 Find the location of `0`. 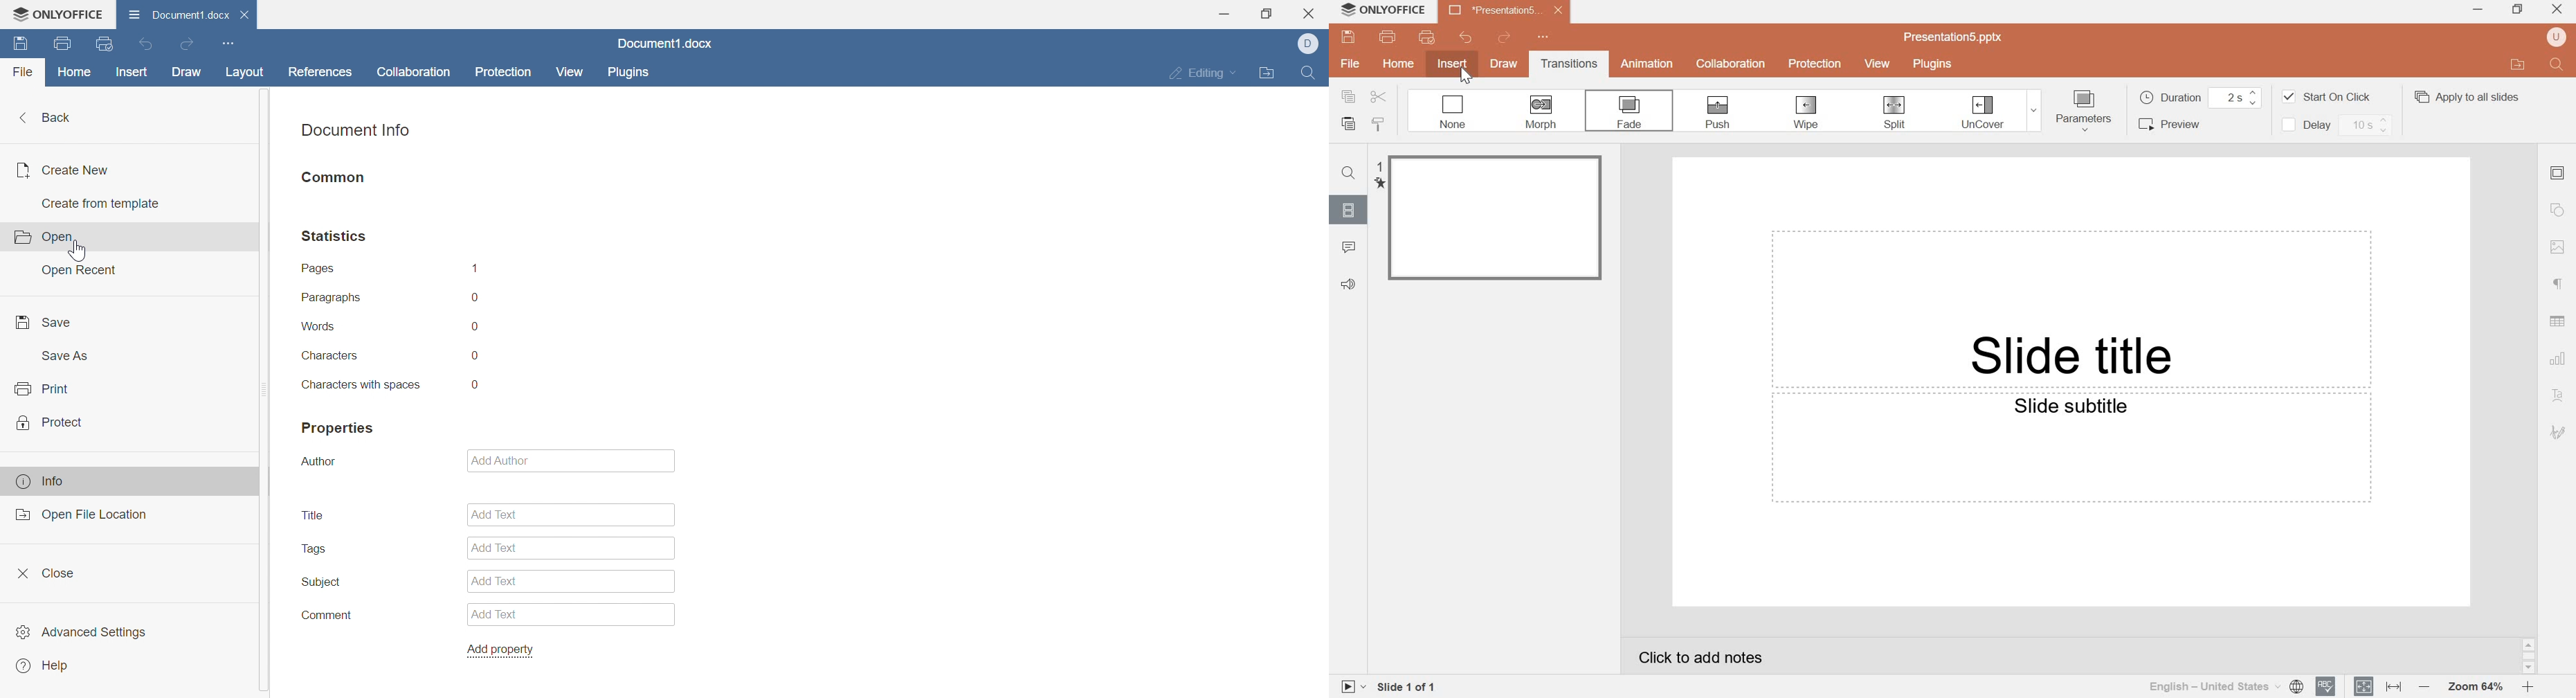

0 is located at coordinates (476, 356).